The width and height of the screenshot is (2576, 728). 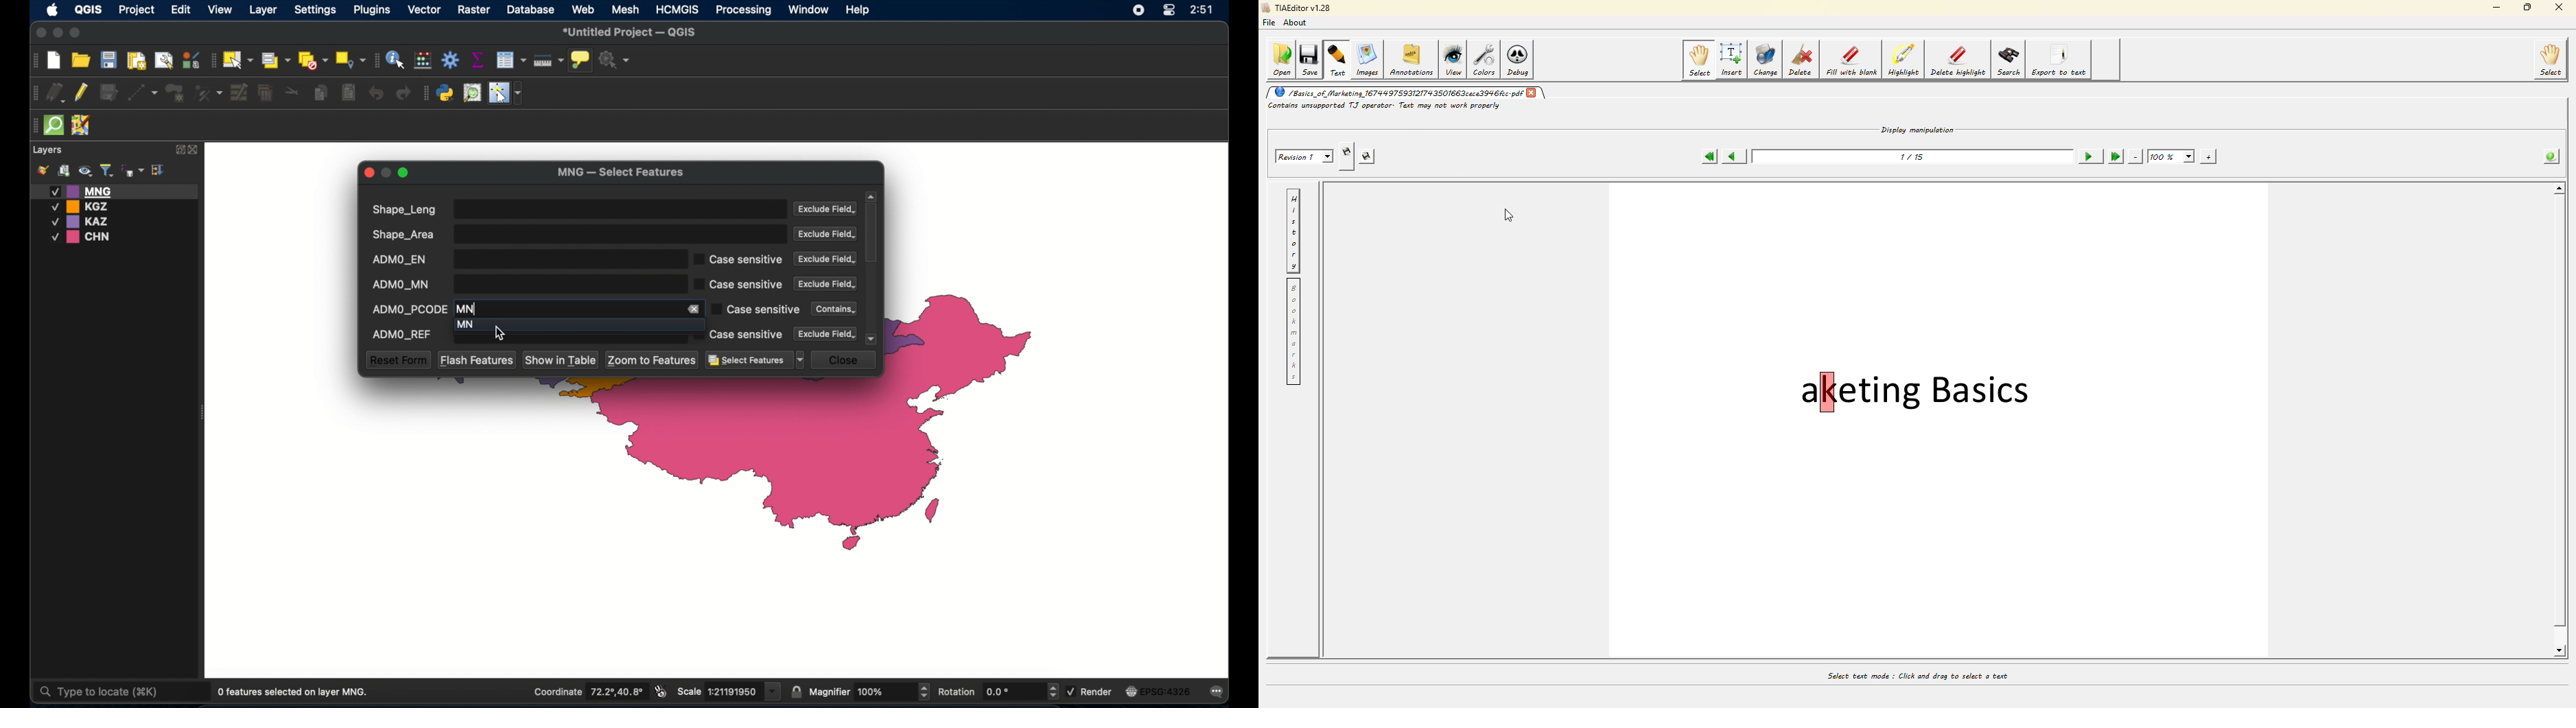 What do you see at coordinates (106, 170) in the screenshot?
I see `filter legend` at bounding box center [106, 170].